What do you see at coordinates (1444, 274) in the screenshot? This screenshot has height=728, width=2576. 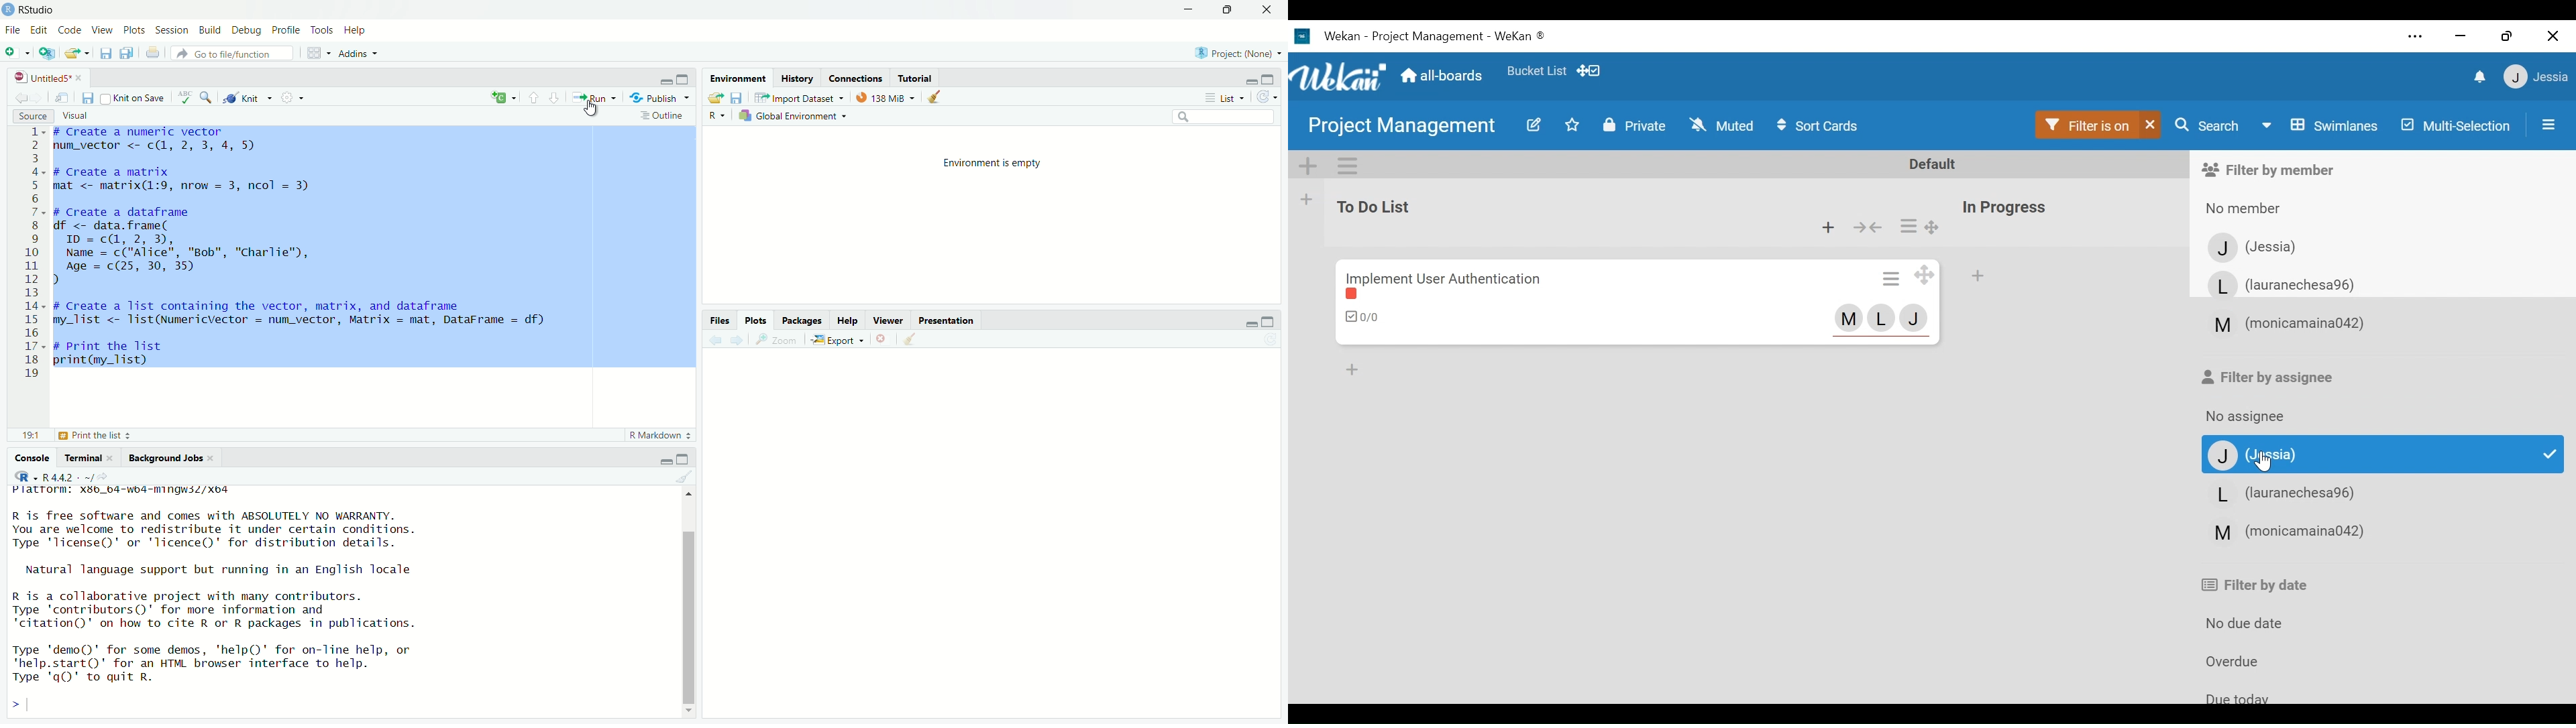 I see `Implement user authentication` at bounding box center [1444, 274].